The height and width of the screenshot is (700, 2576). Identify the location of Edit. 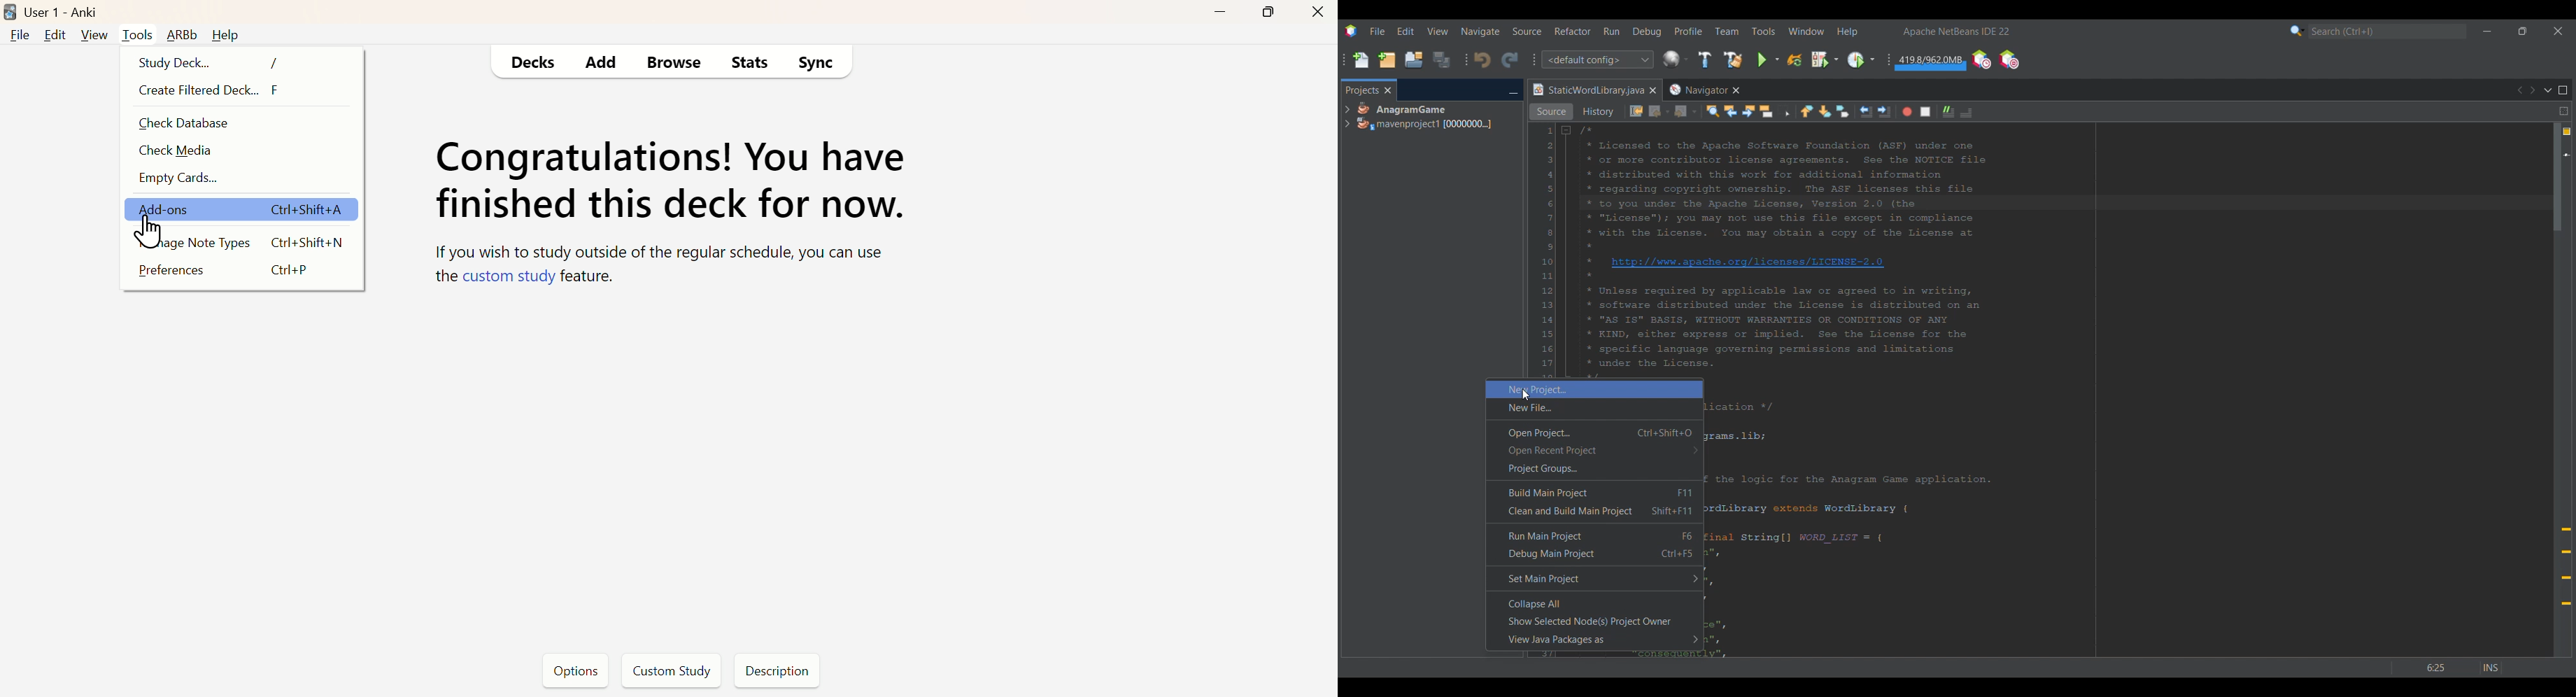
(54, 36).